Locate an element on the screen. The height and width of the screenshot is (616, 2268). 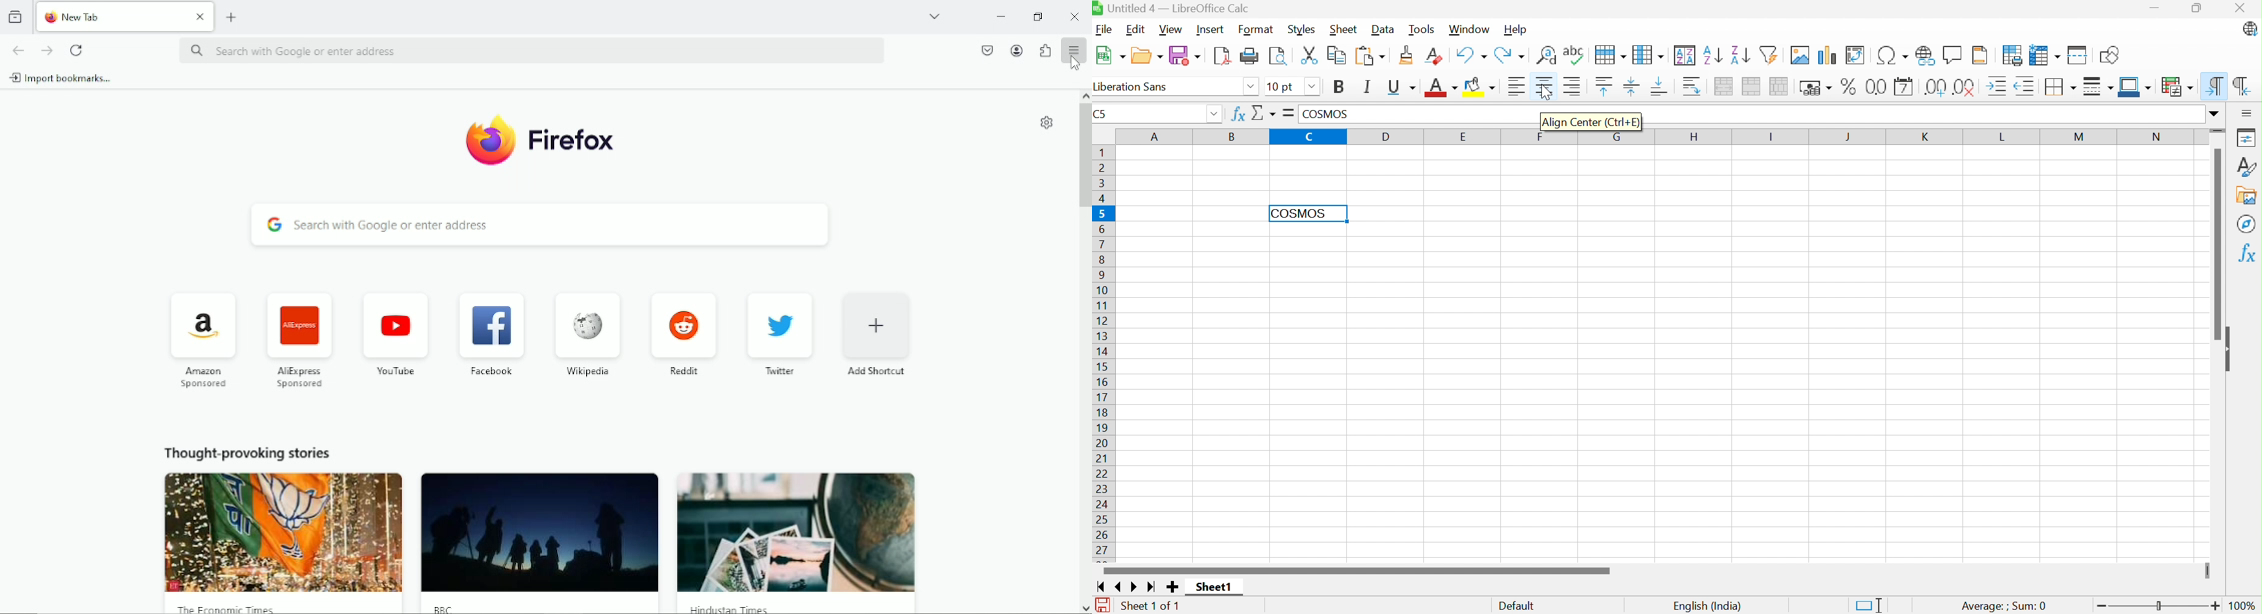
Add shortcut is located at coordinates (876, 332).